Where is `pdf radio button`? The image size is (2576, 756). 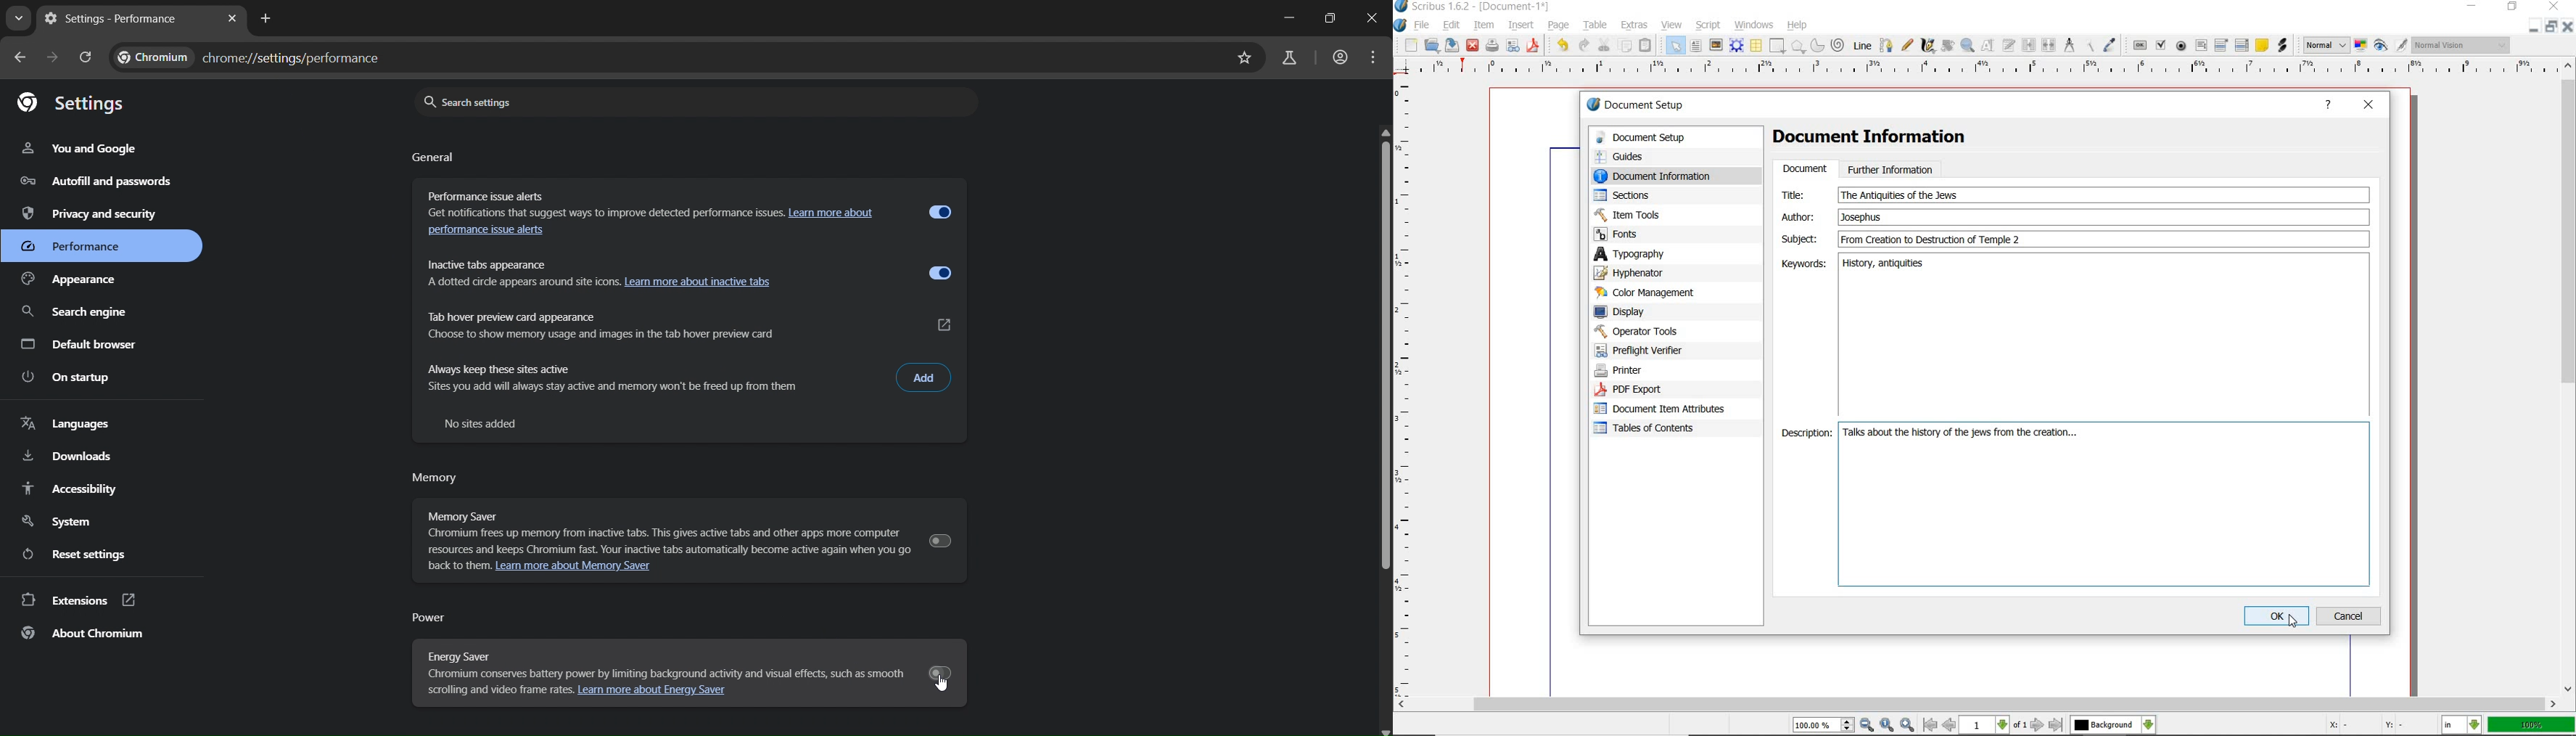 pdf radio button is located at coordinates (2182, 46).